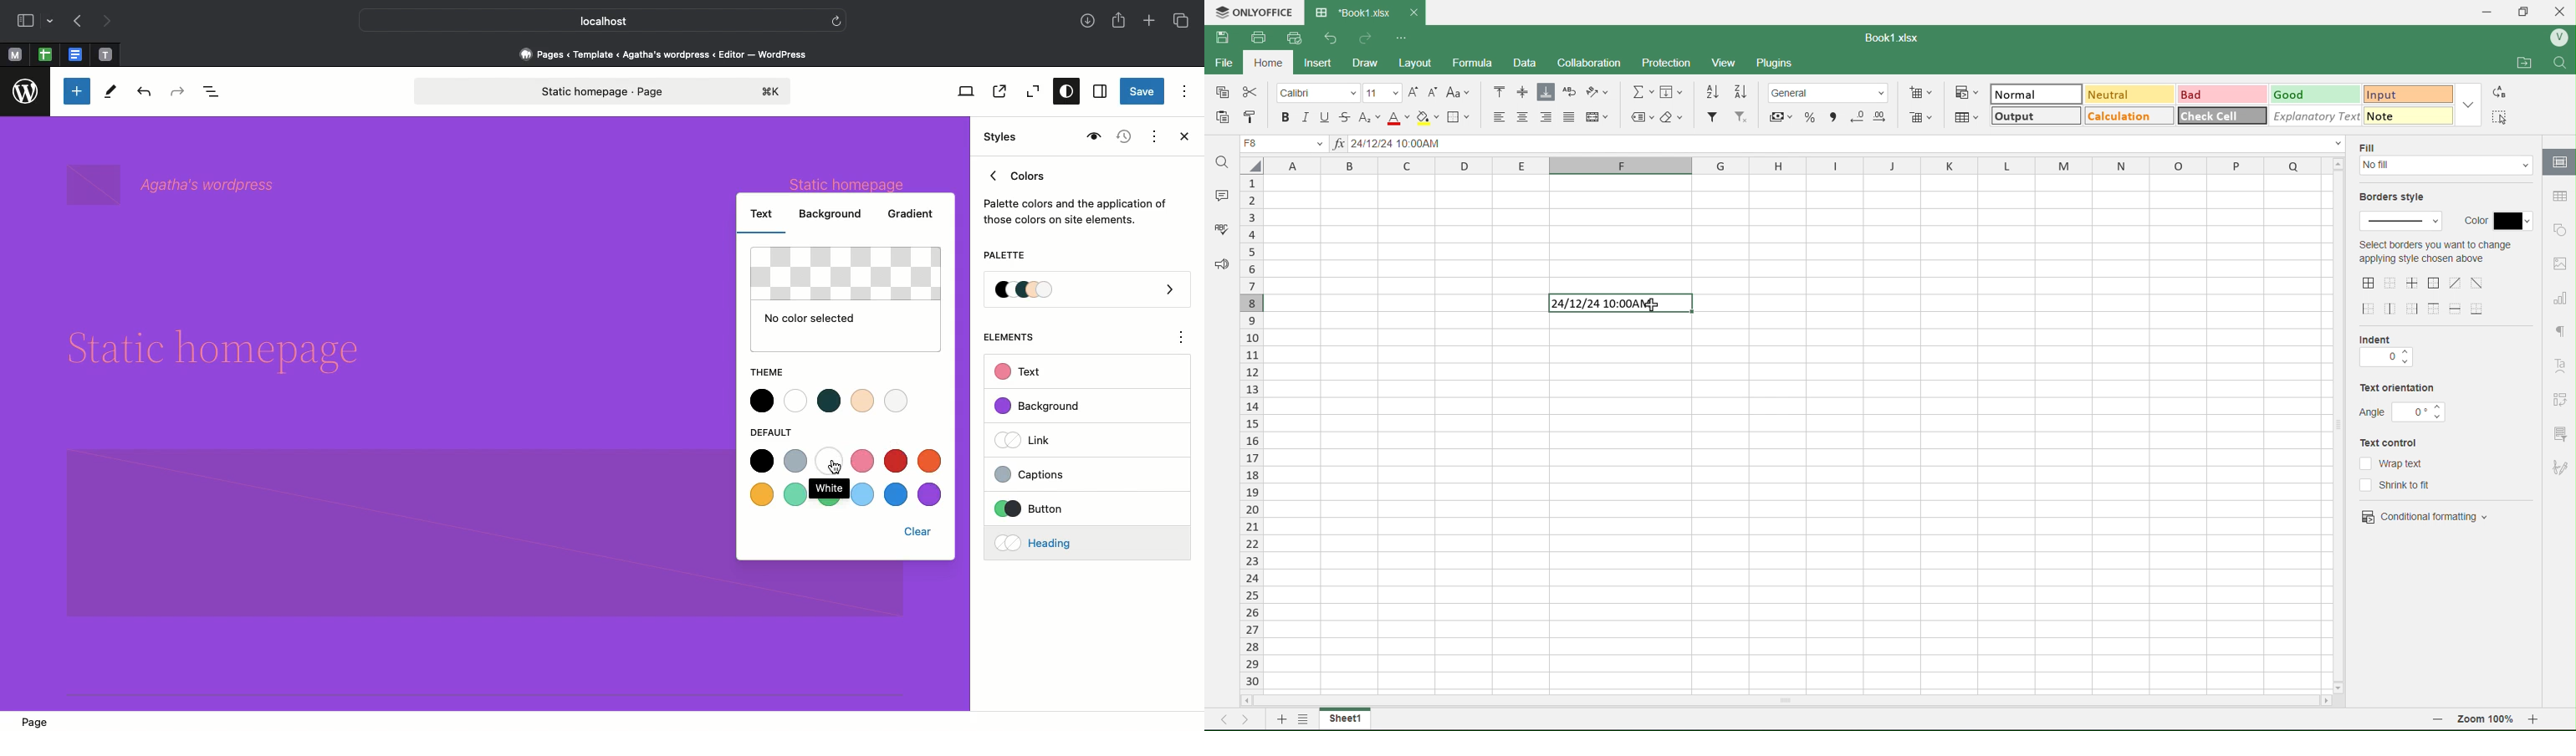 The image size is (2576, 756). Describe the element at coordinates (1223, 38) in the screenshot. I see `Save` at that location.